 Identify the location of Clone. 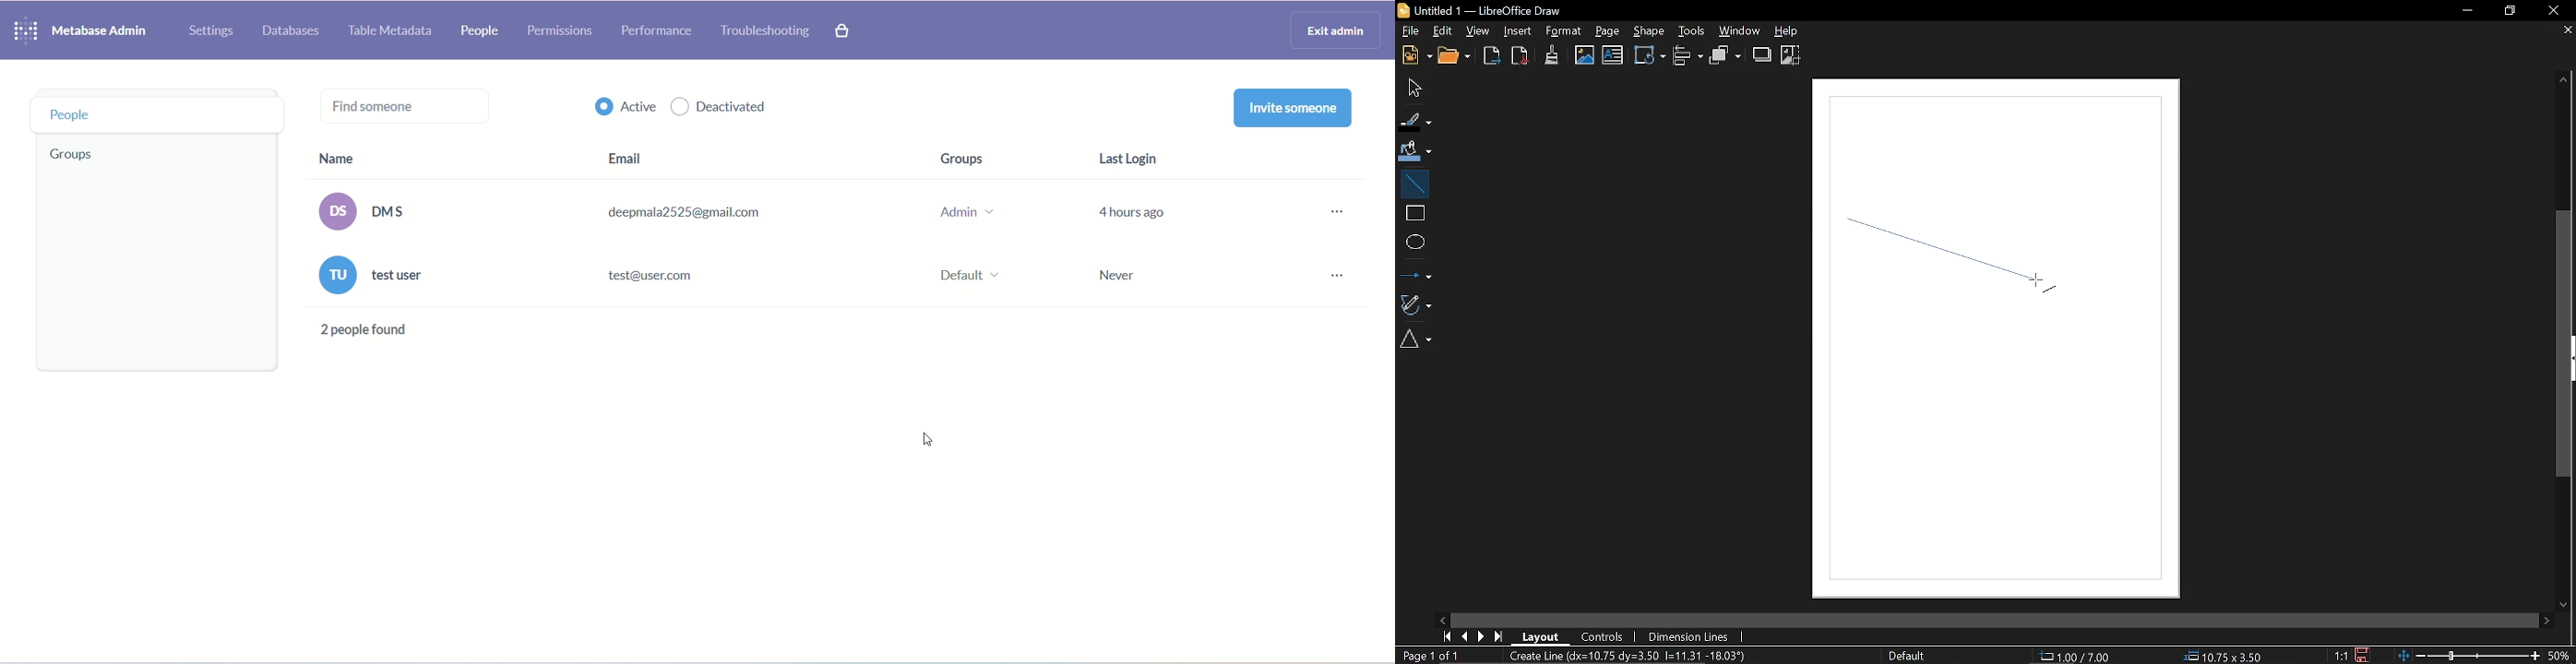
(1553, 54).